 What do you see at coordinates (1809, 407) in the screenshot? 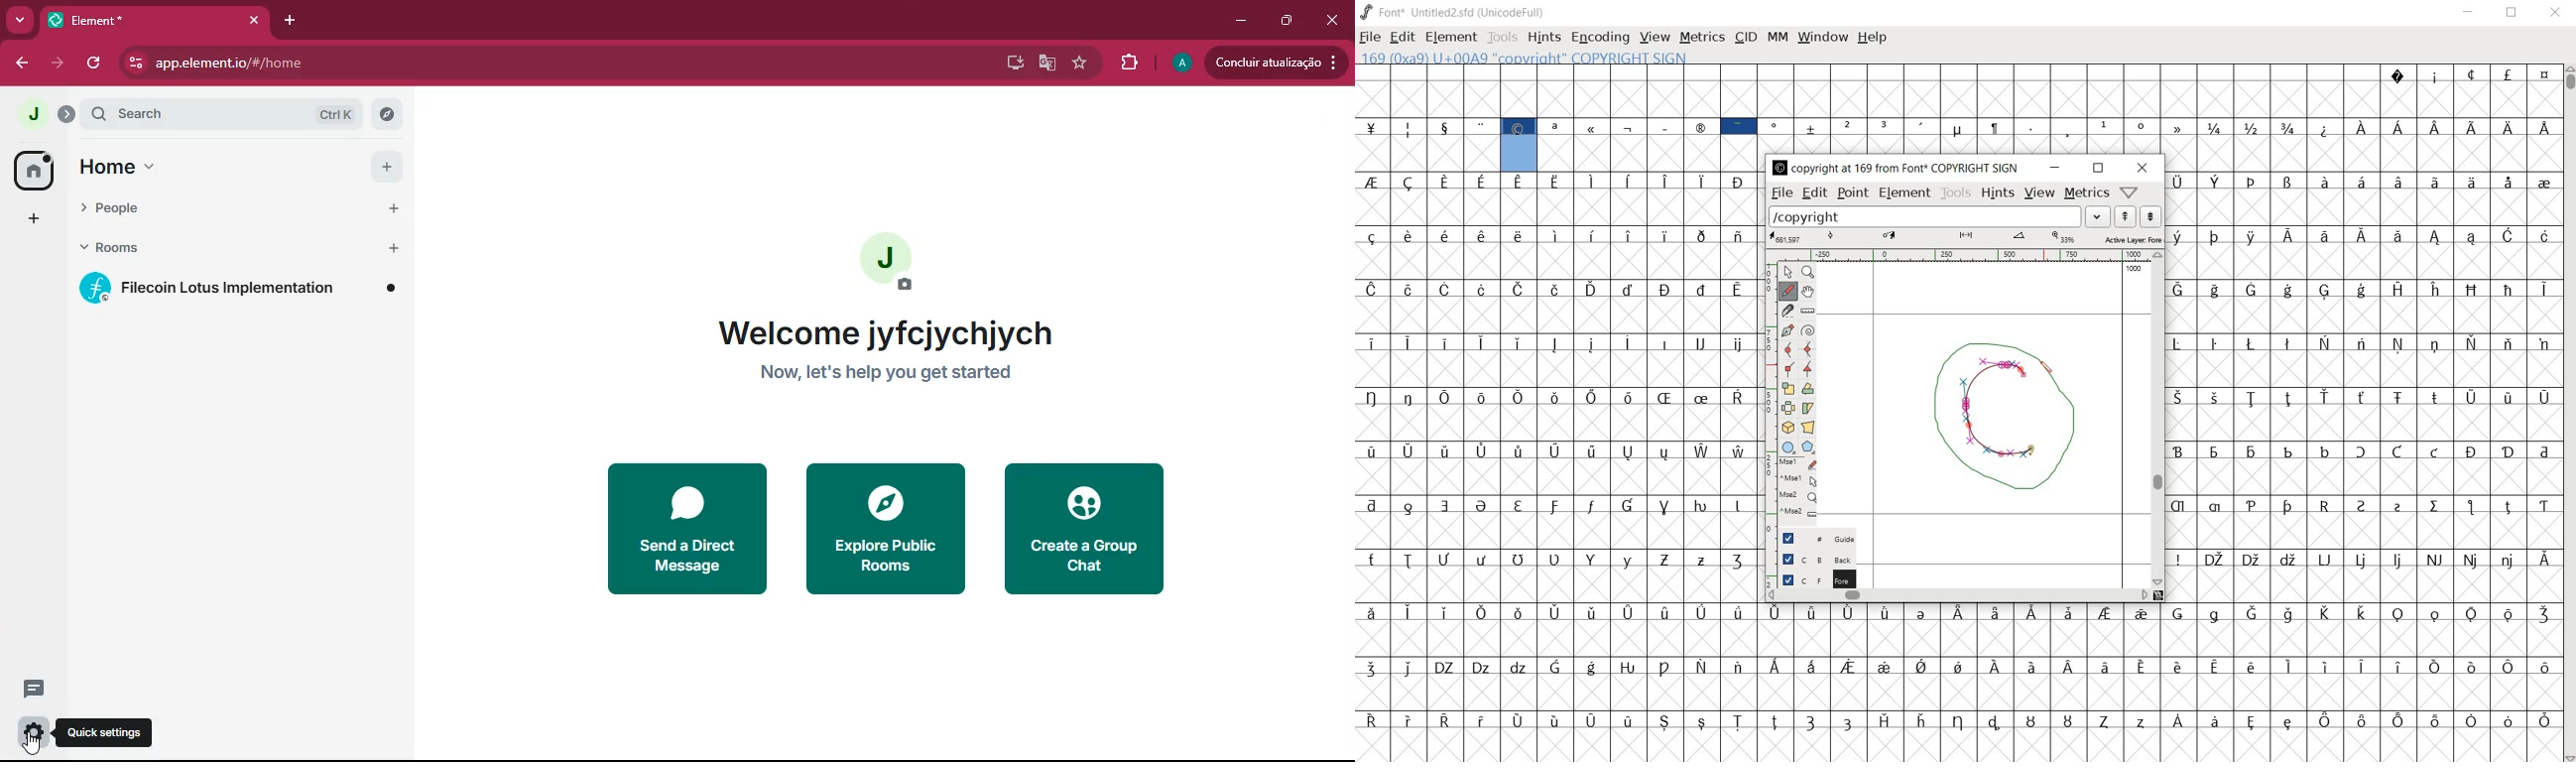
I see `Rotate the selection` at bounding box center [1809, 407].